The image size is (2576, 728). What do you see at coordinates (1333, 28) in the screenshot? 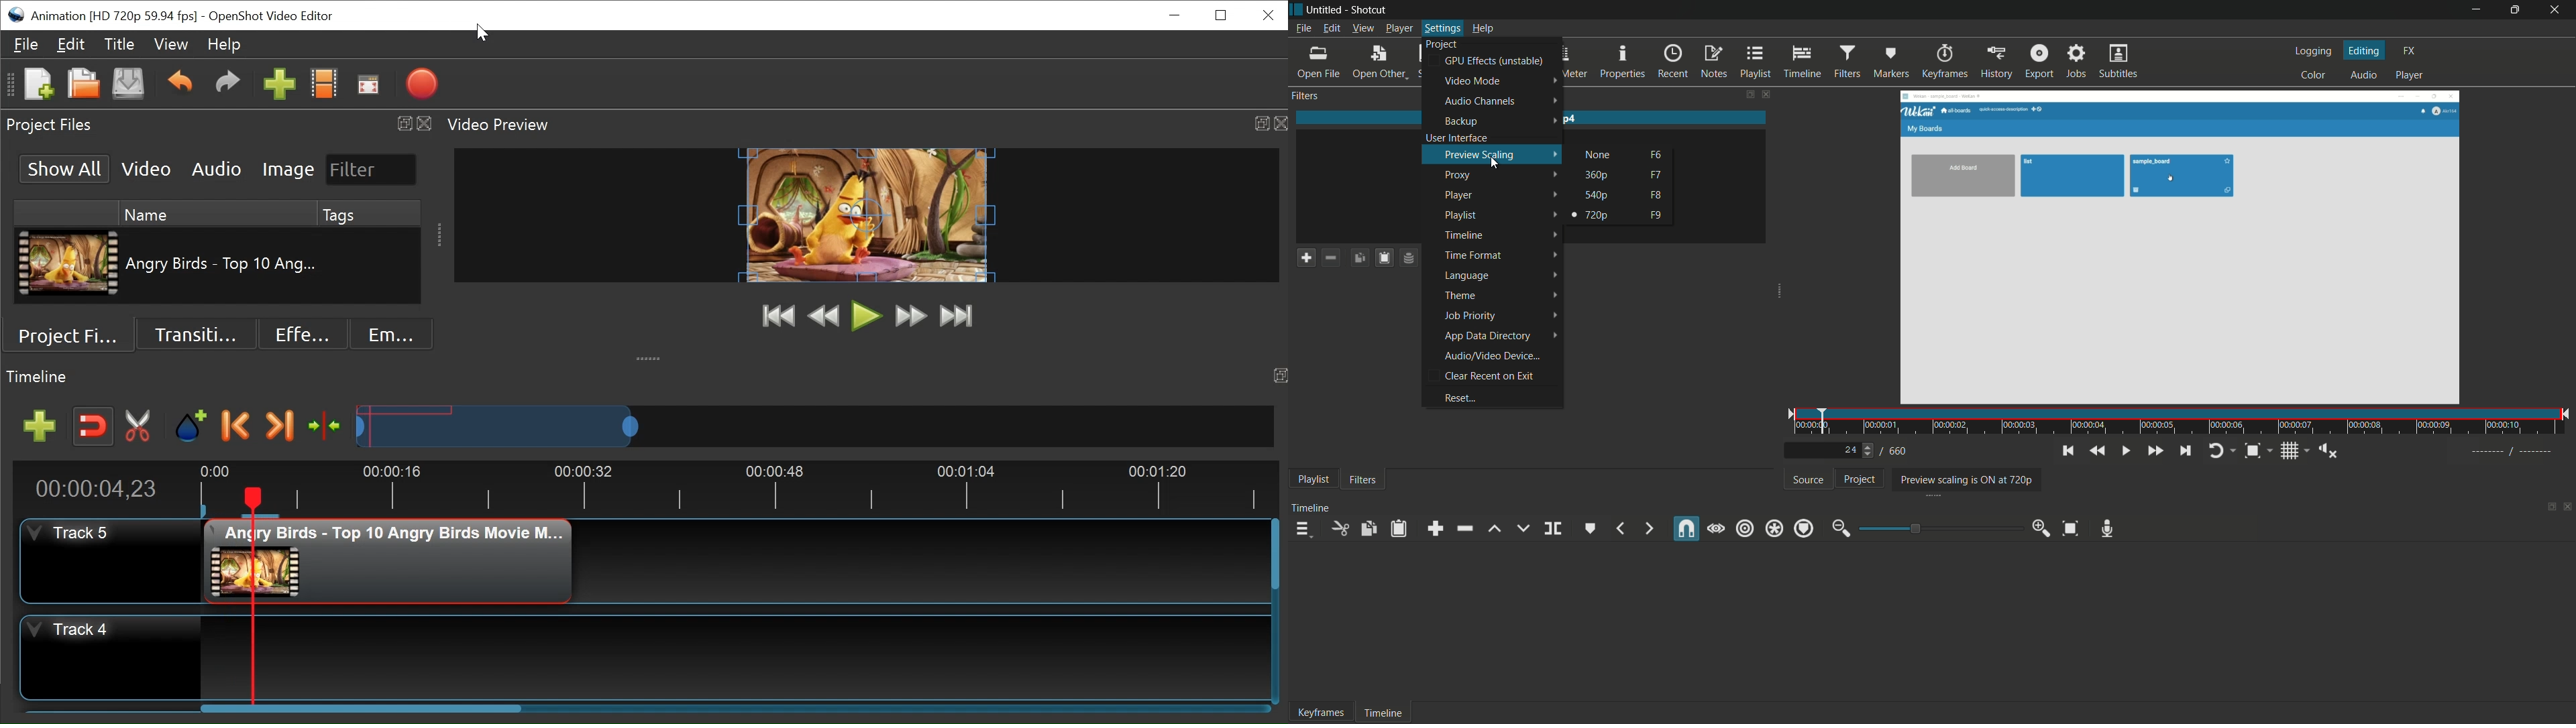
I see `edit menu` at bounding box center [1333, 28].